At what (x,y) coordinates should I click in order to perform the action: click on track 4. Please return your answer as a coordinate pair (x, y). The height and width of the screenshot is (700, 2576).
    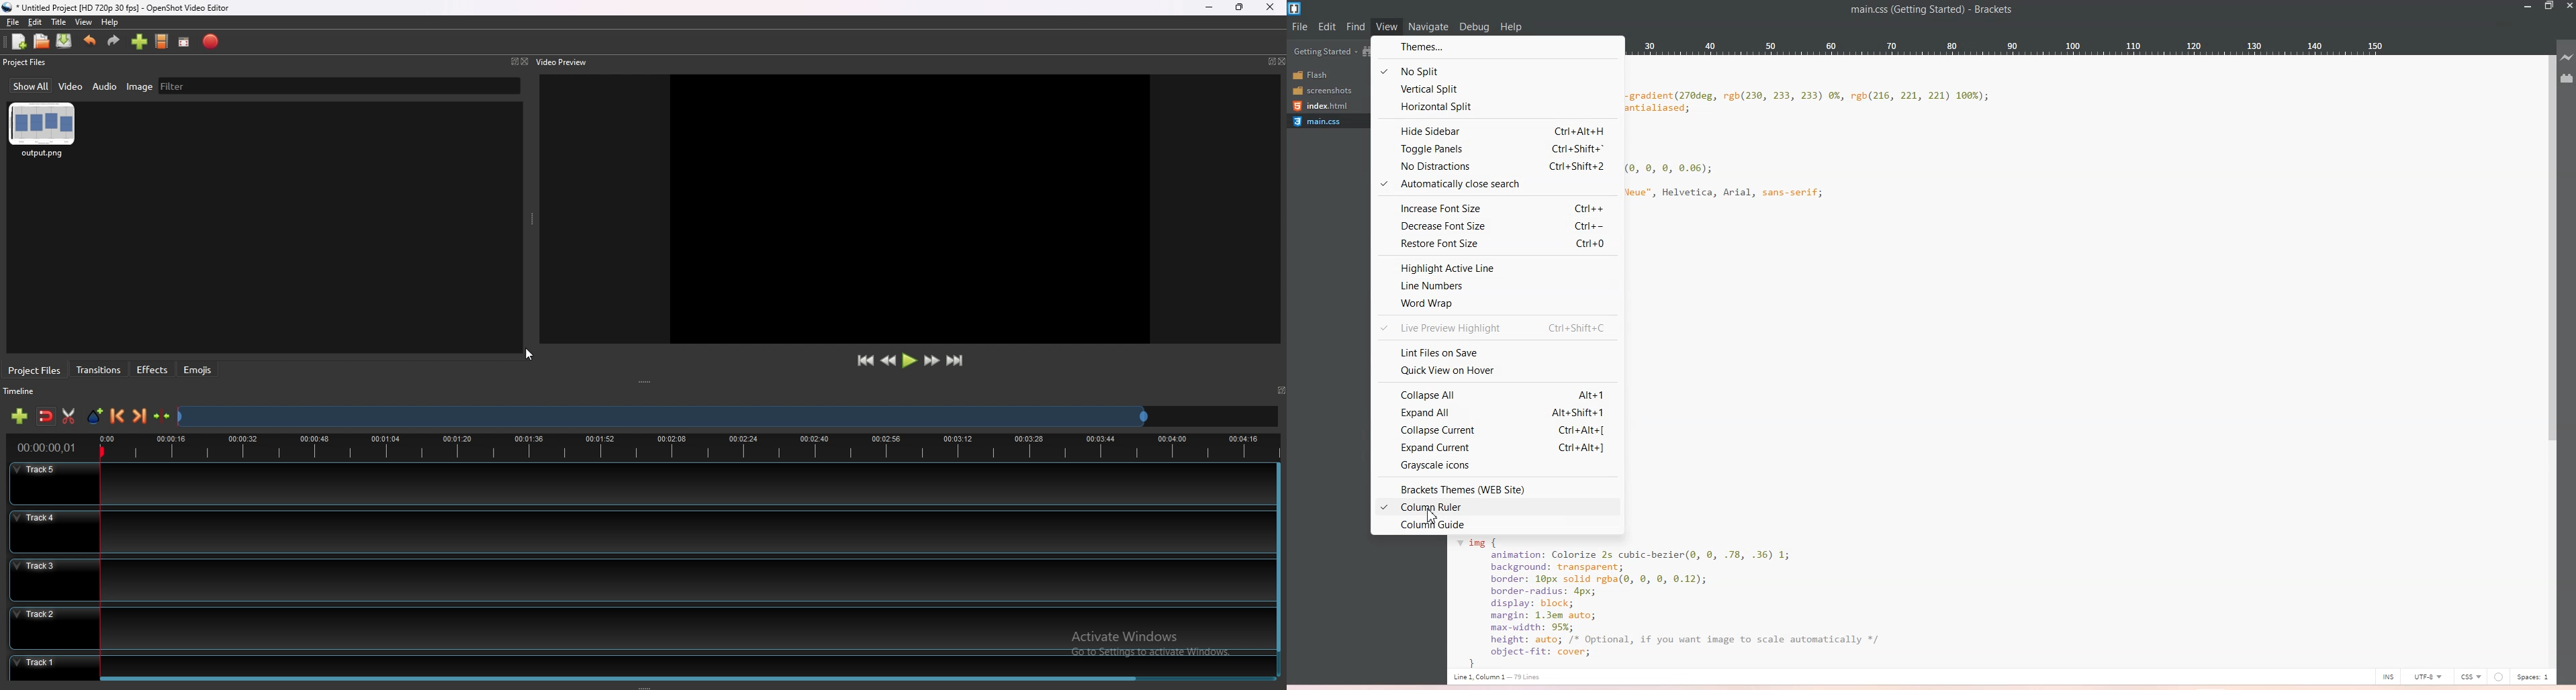
    Looking at the image, I should click on (637, 531).